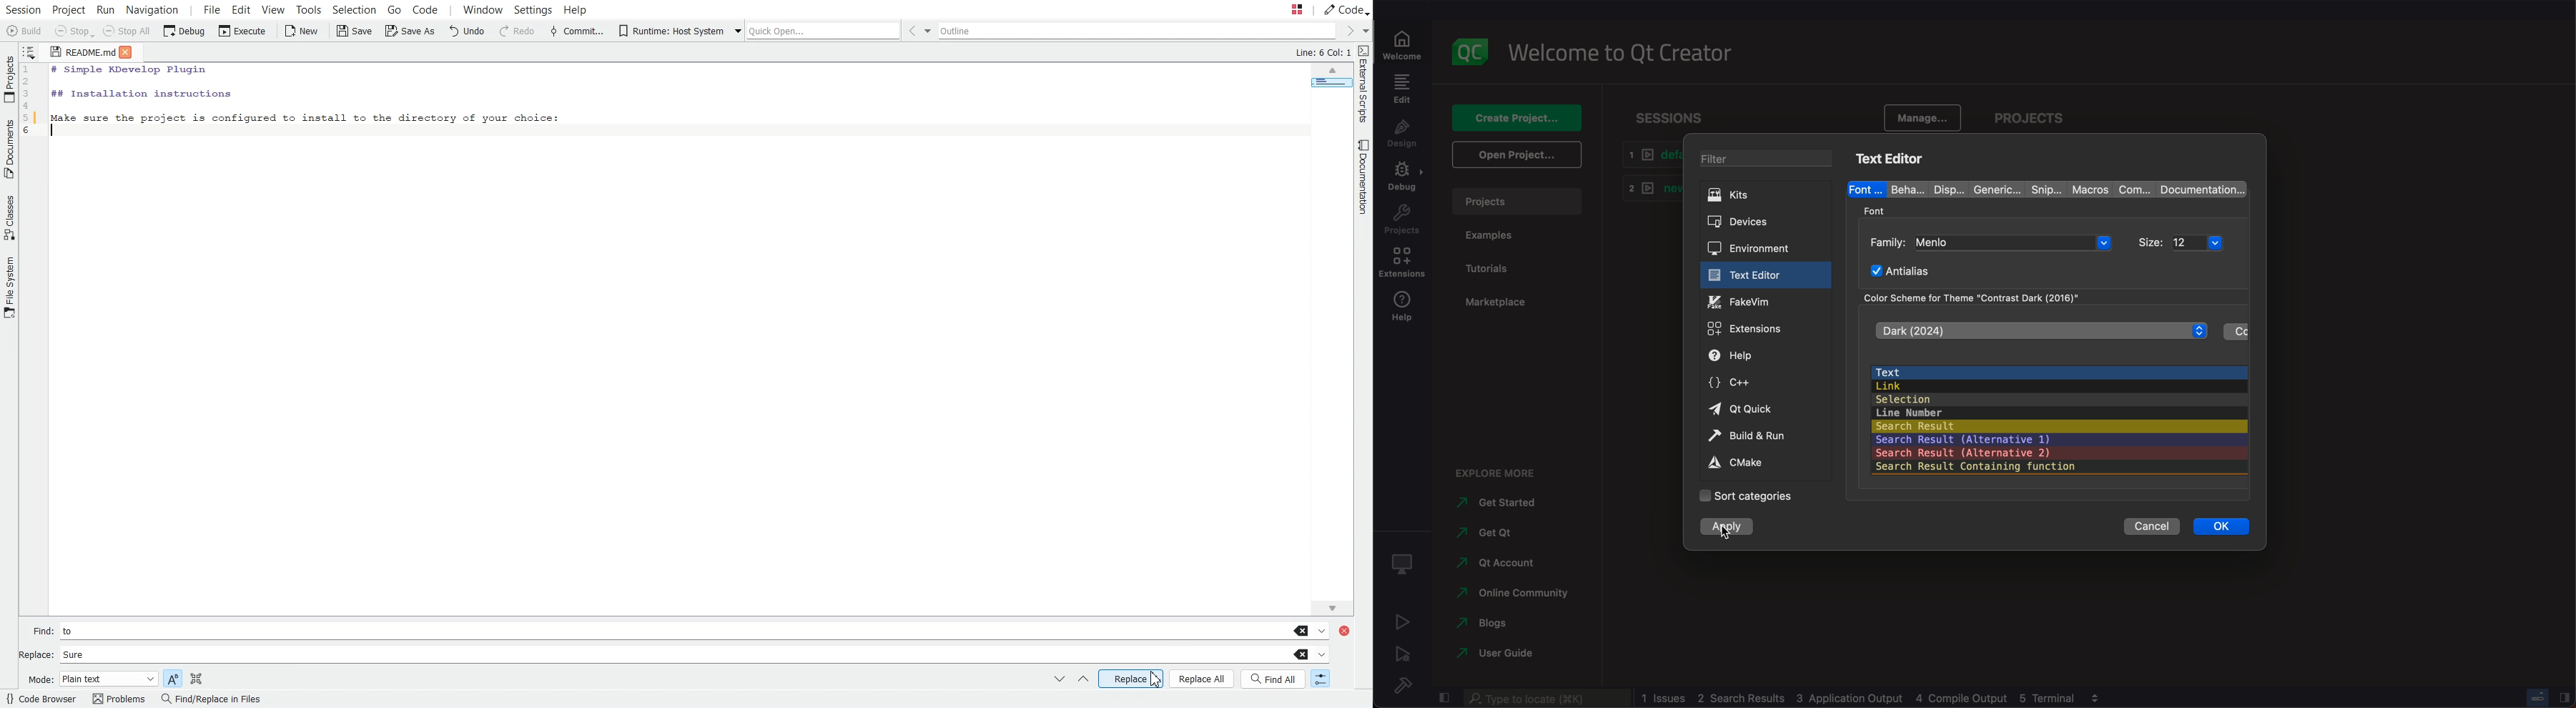 The width and height of the screenshot is (2576, 728). Describe the element at coordinates (1517, 117) in the screenshot. I see `create project` at that location.